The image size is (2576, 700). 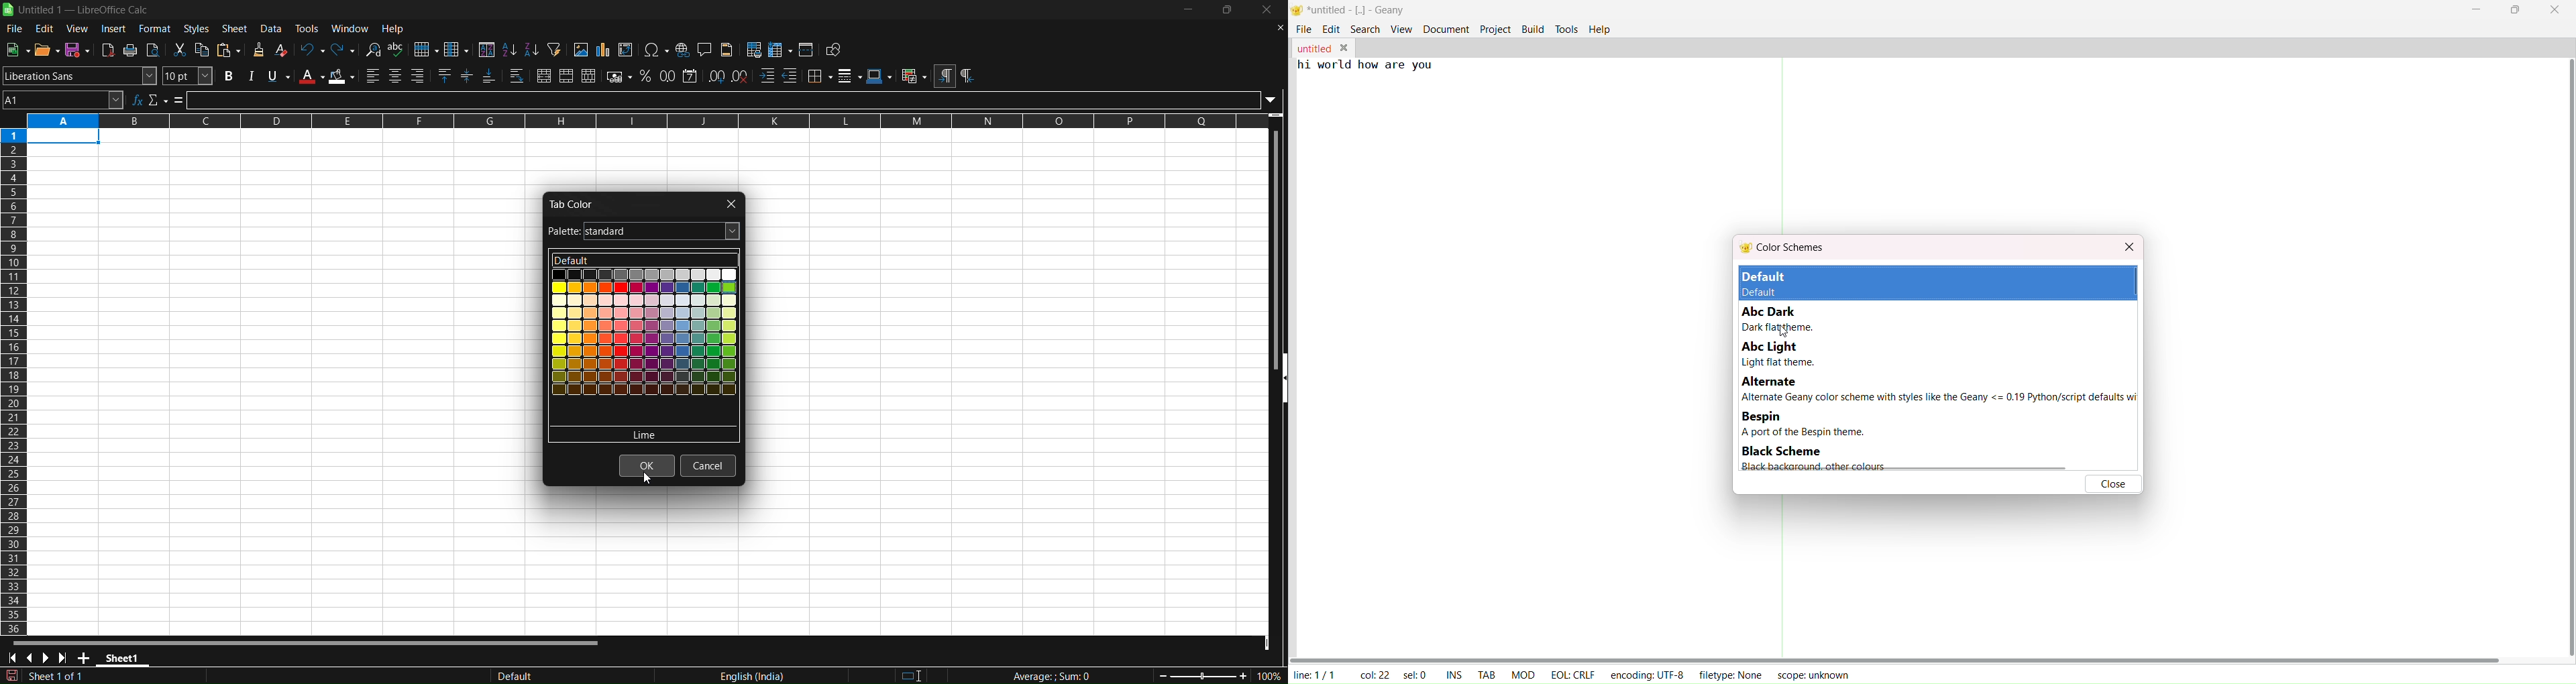 What do you see at coordinates (1269, 11) in the screenshot?
I see `close` at bounding box center [1269, 11].